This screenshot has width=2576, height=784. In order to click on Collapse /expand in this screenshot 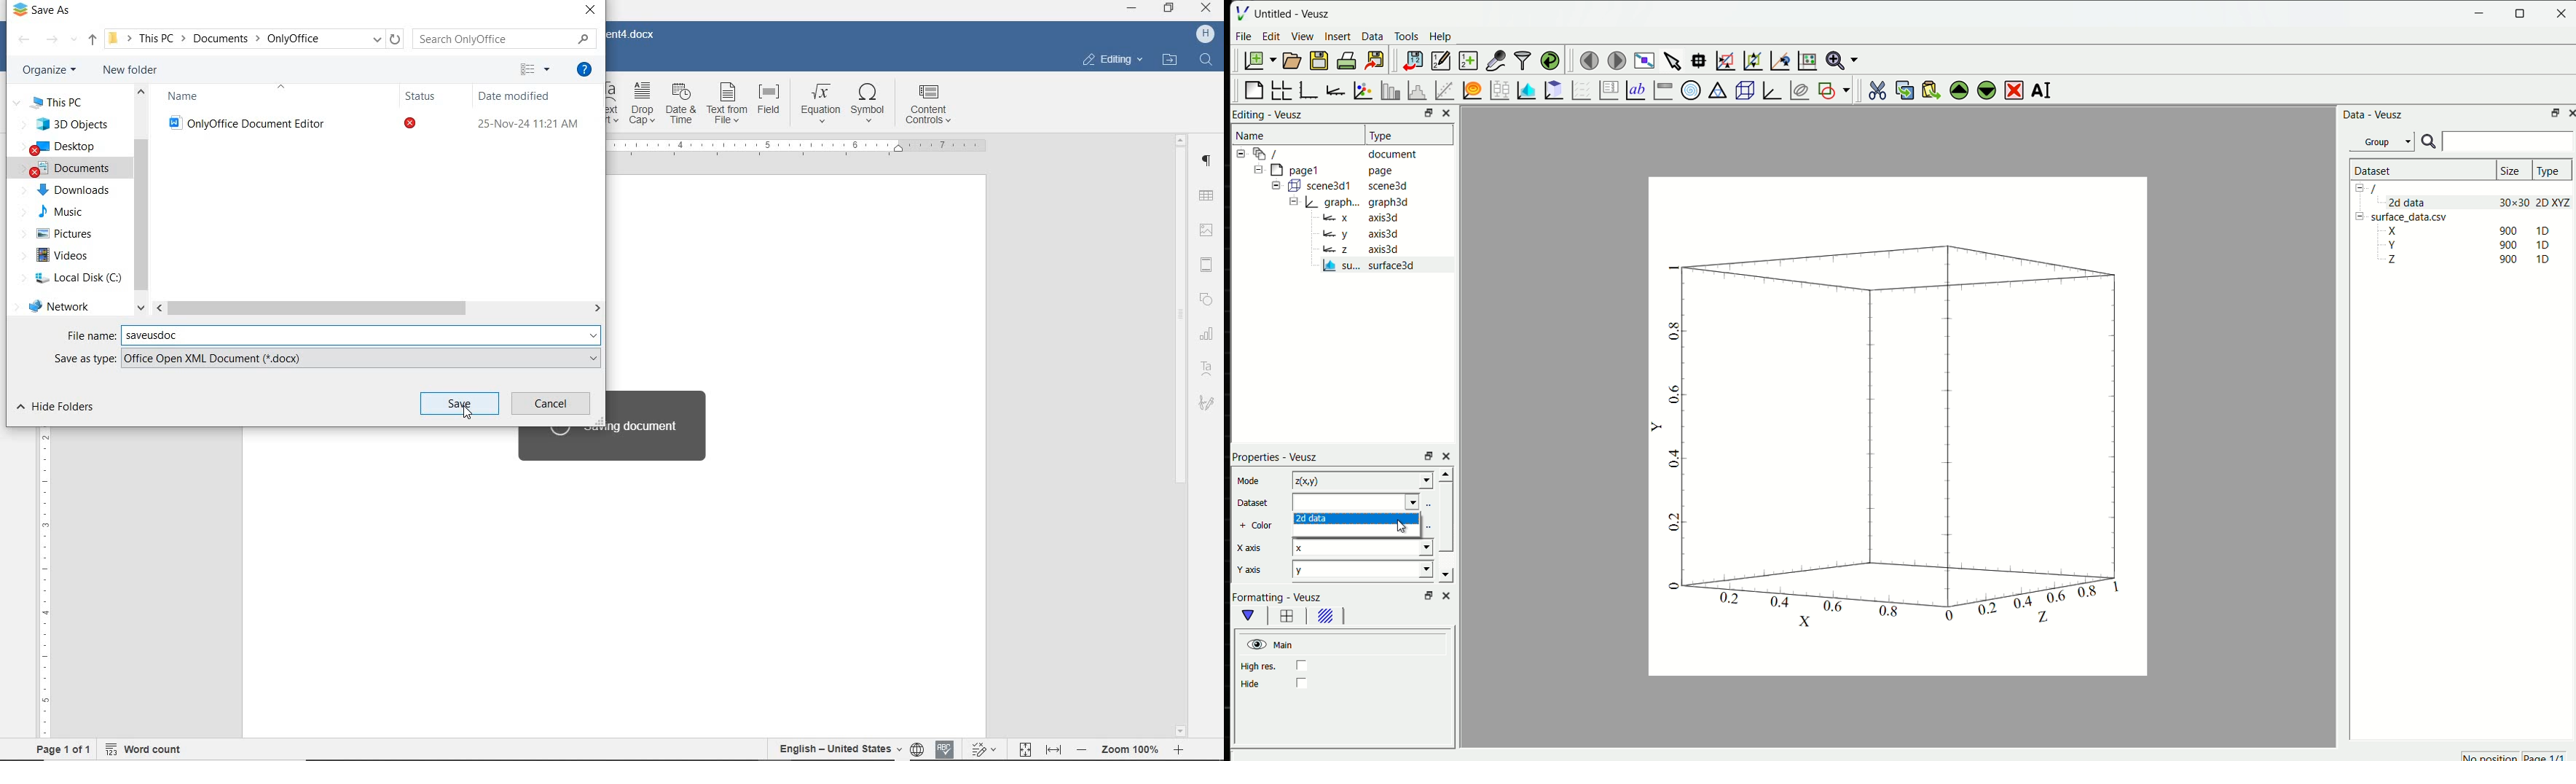, I will do `click(2362, 218)`.